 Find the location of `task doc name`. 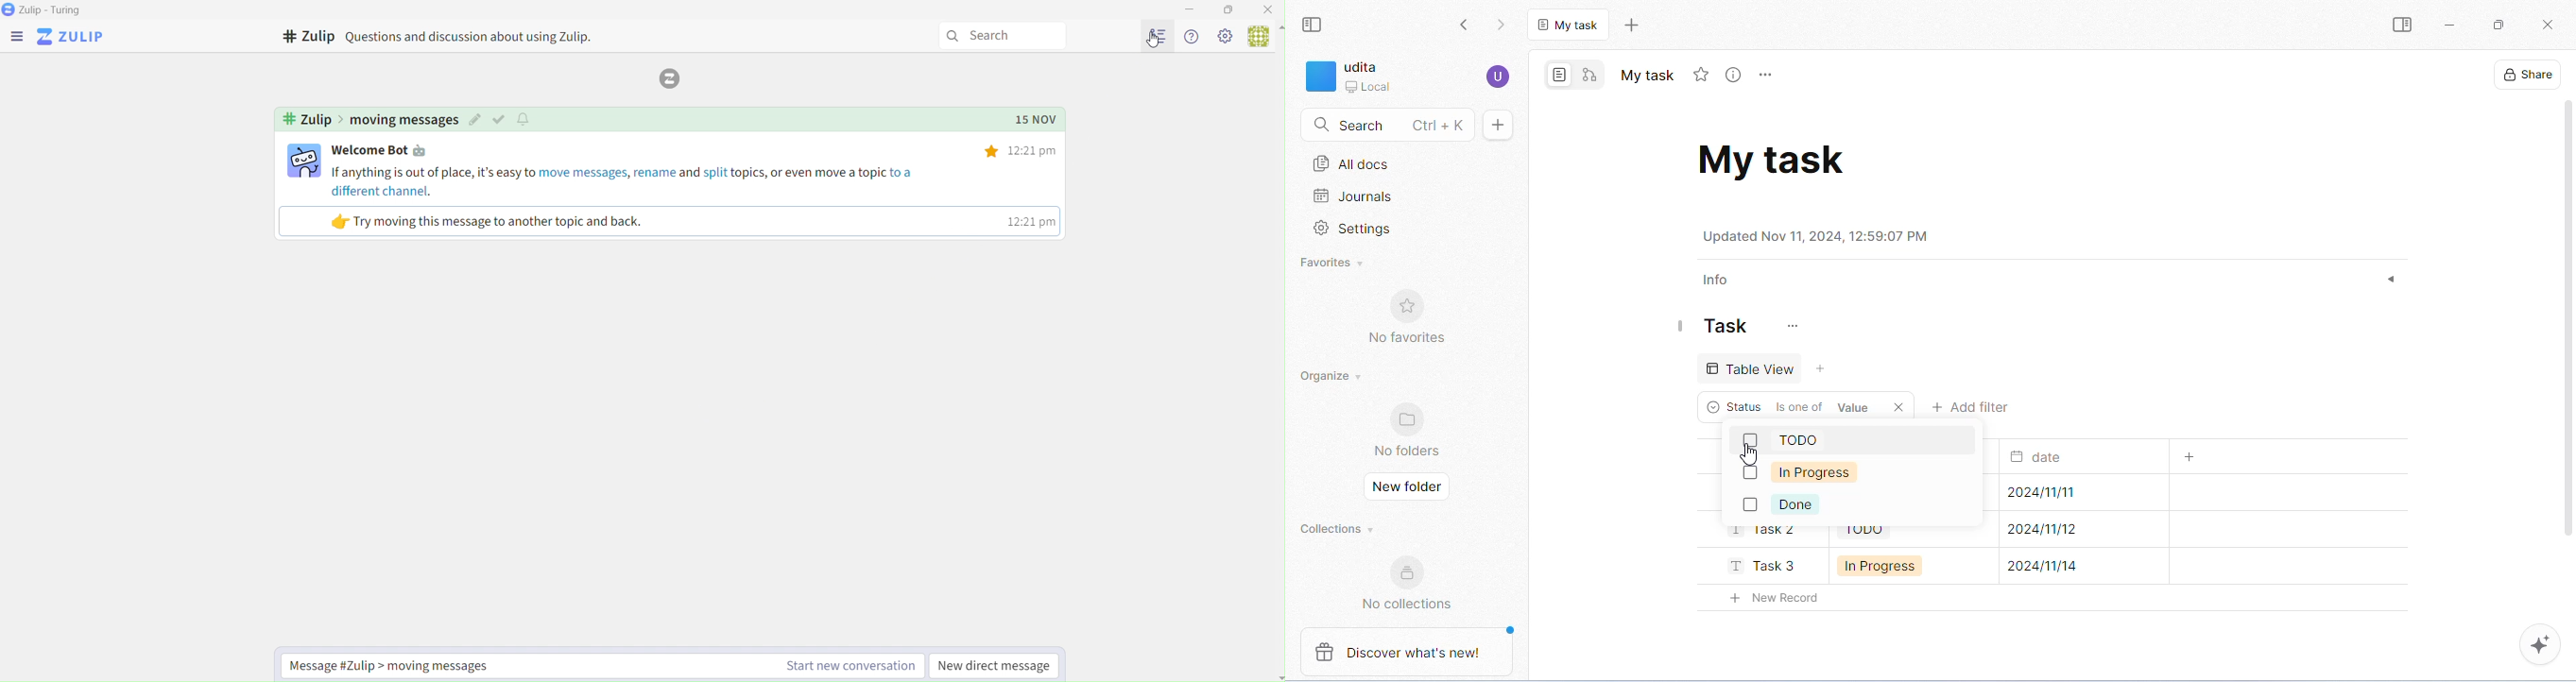

task doc name is located at coordinates (1773, 158).